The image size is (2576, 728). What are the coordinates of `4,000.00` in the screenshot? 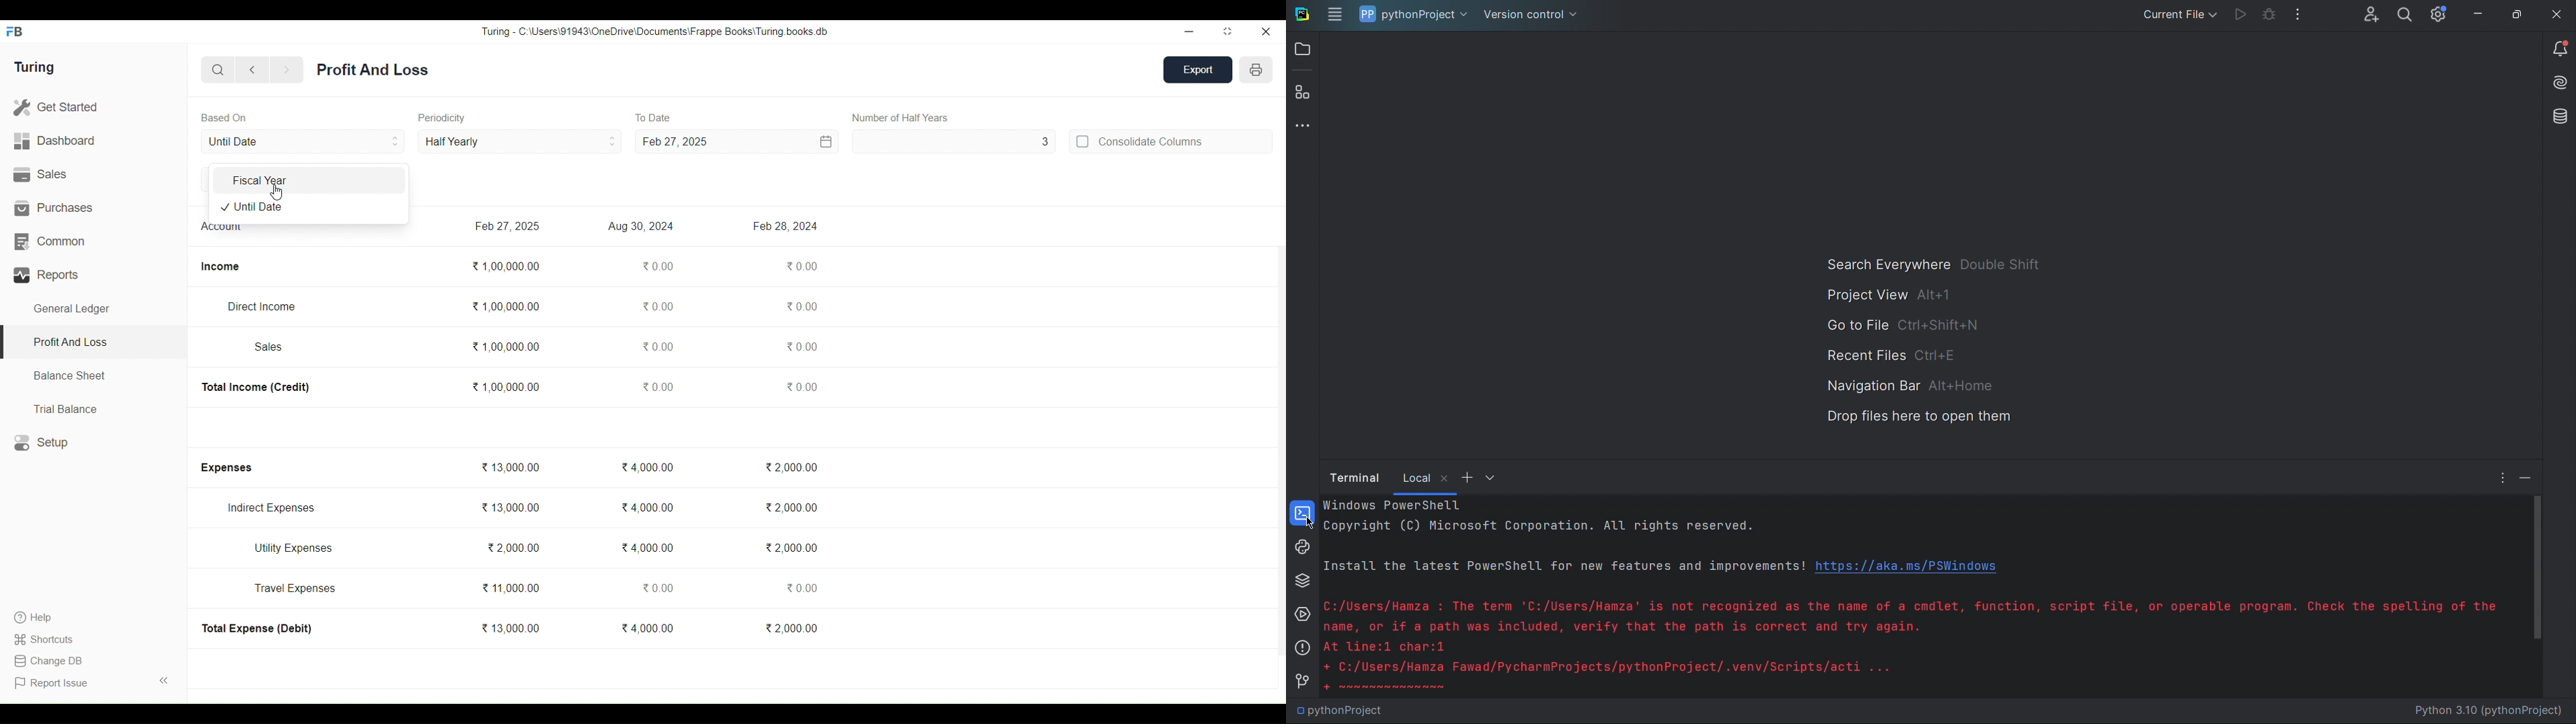 It's located at (647, 547).